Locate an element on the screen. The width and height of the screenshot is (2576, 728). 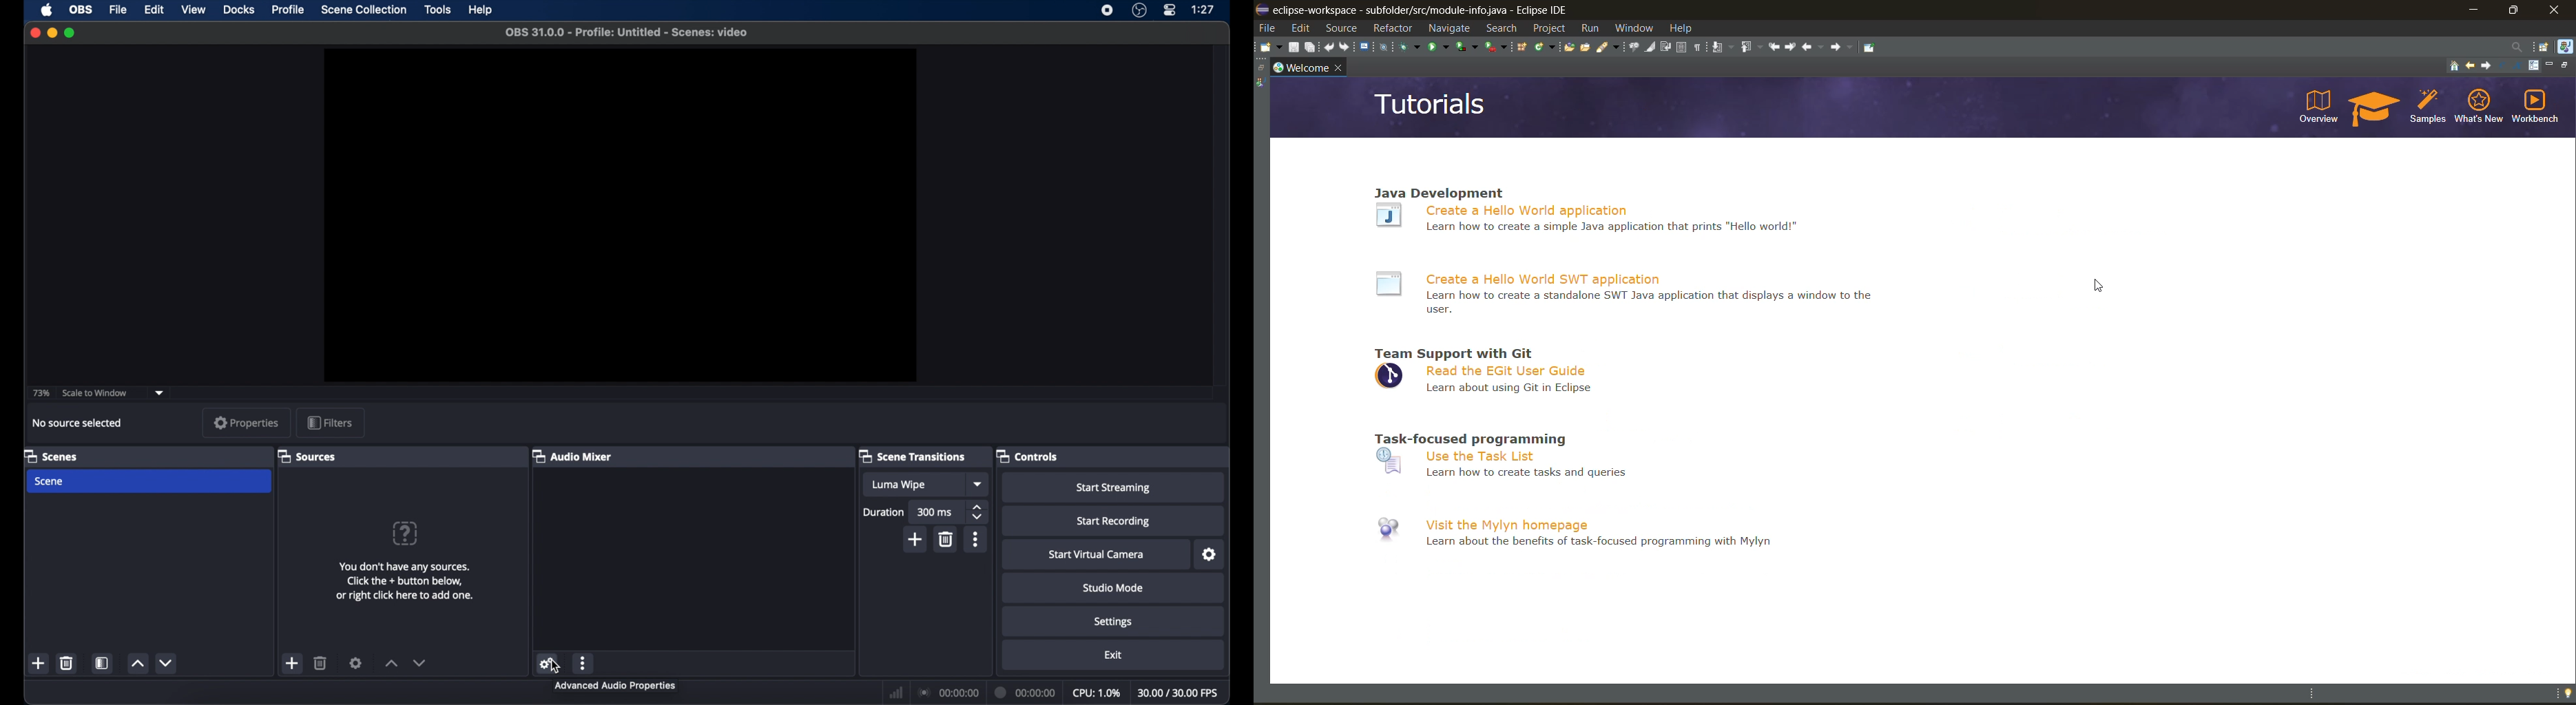
use the task list is located at coordinates (1500, 463).